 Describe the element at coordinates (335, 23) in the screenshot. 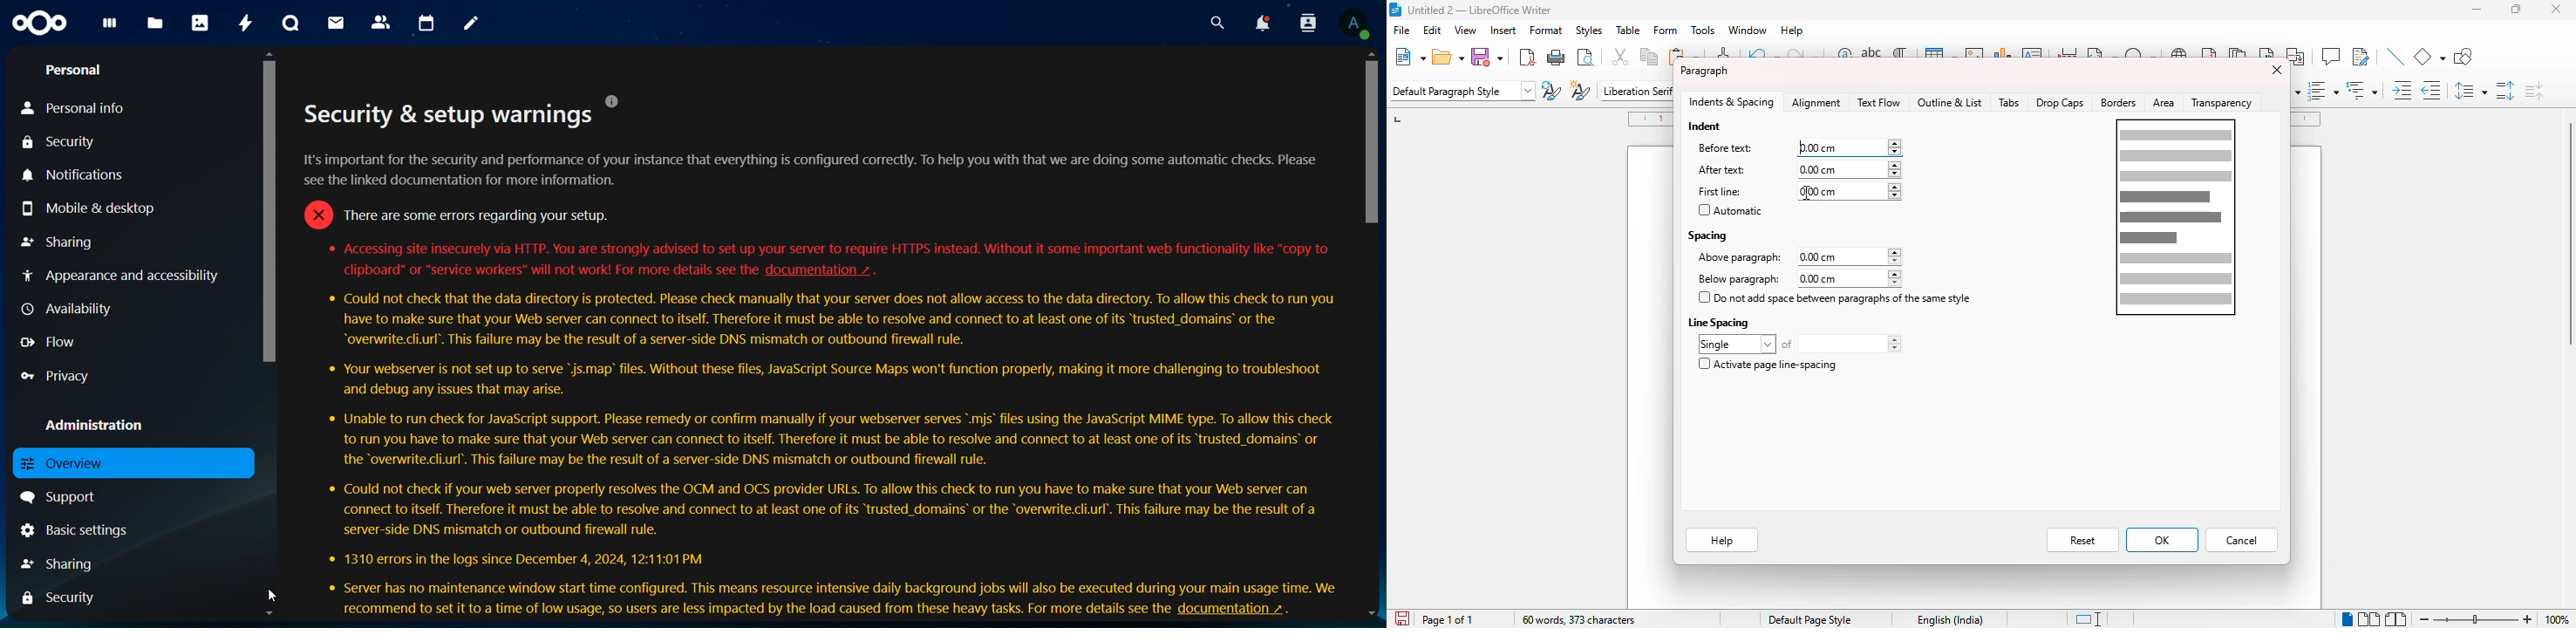

I see `mail` at that location.